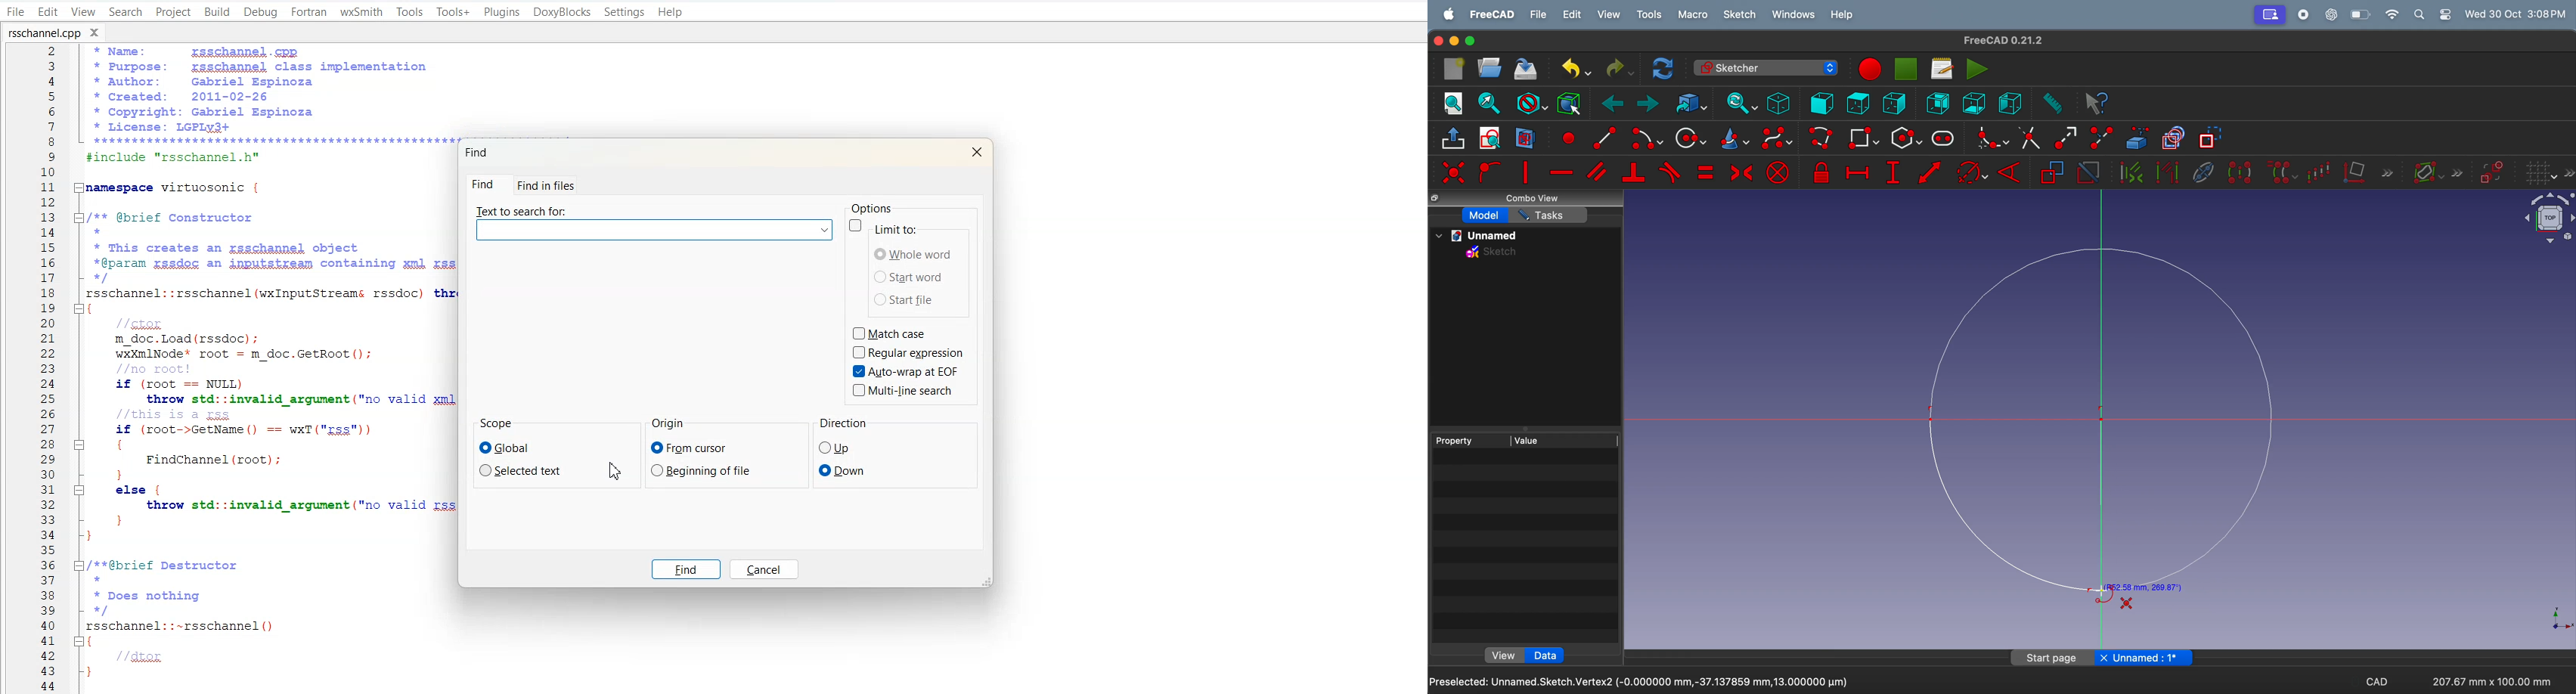 The width and height of the screenshot is (2576, 700). Describe the element at coordinates (2004, 40) in the screenshot. I see `FreeCAD 0.21.2` at that location.